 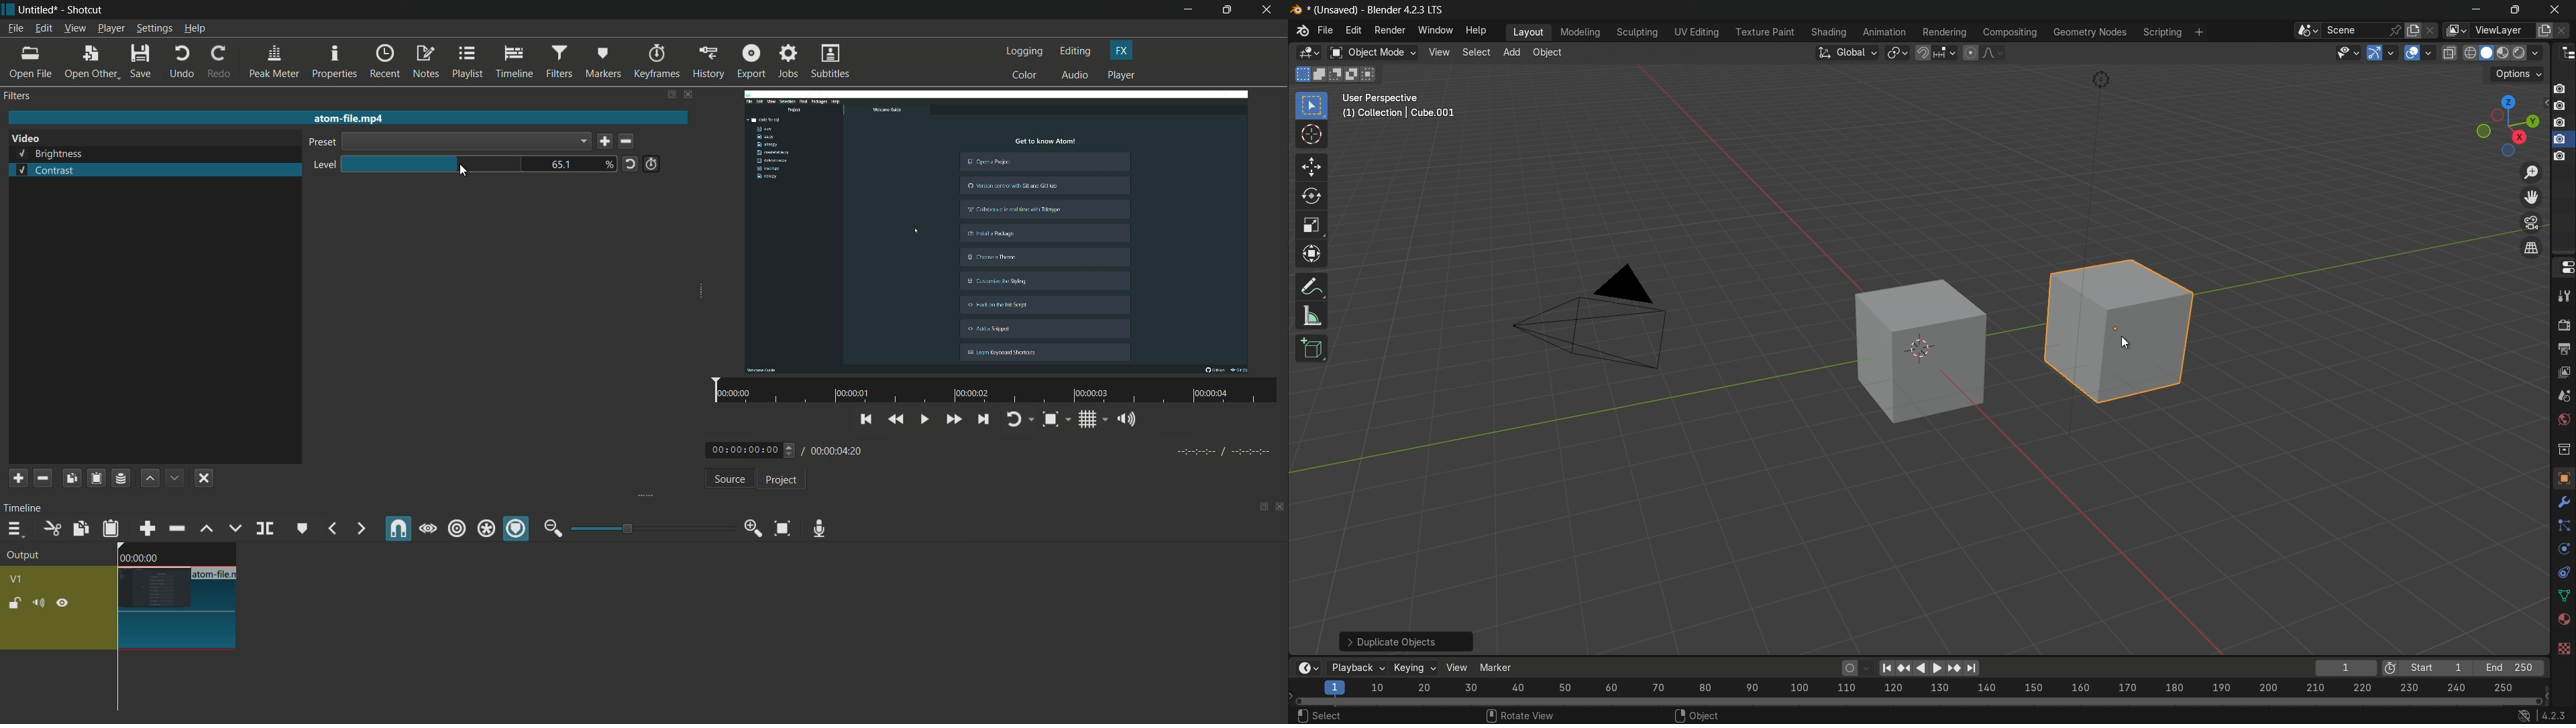 I want to click on close filter pane, so click(x=690, y=96).